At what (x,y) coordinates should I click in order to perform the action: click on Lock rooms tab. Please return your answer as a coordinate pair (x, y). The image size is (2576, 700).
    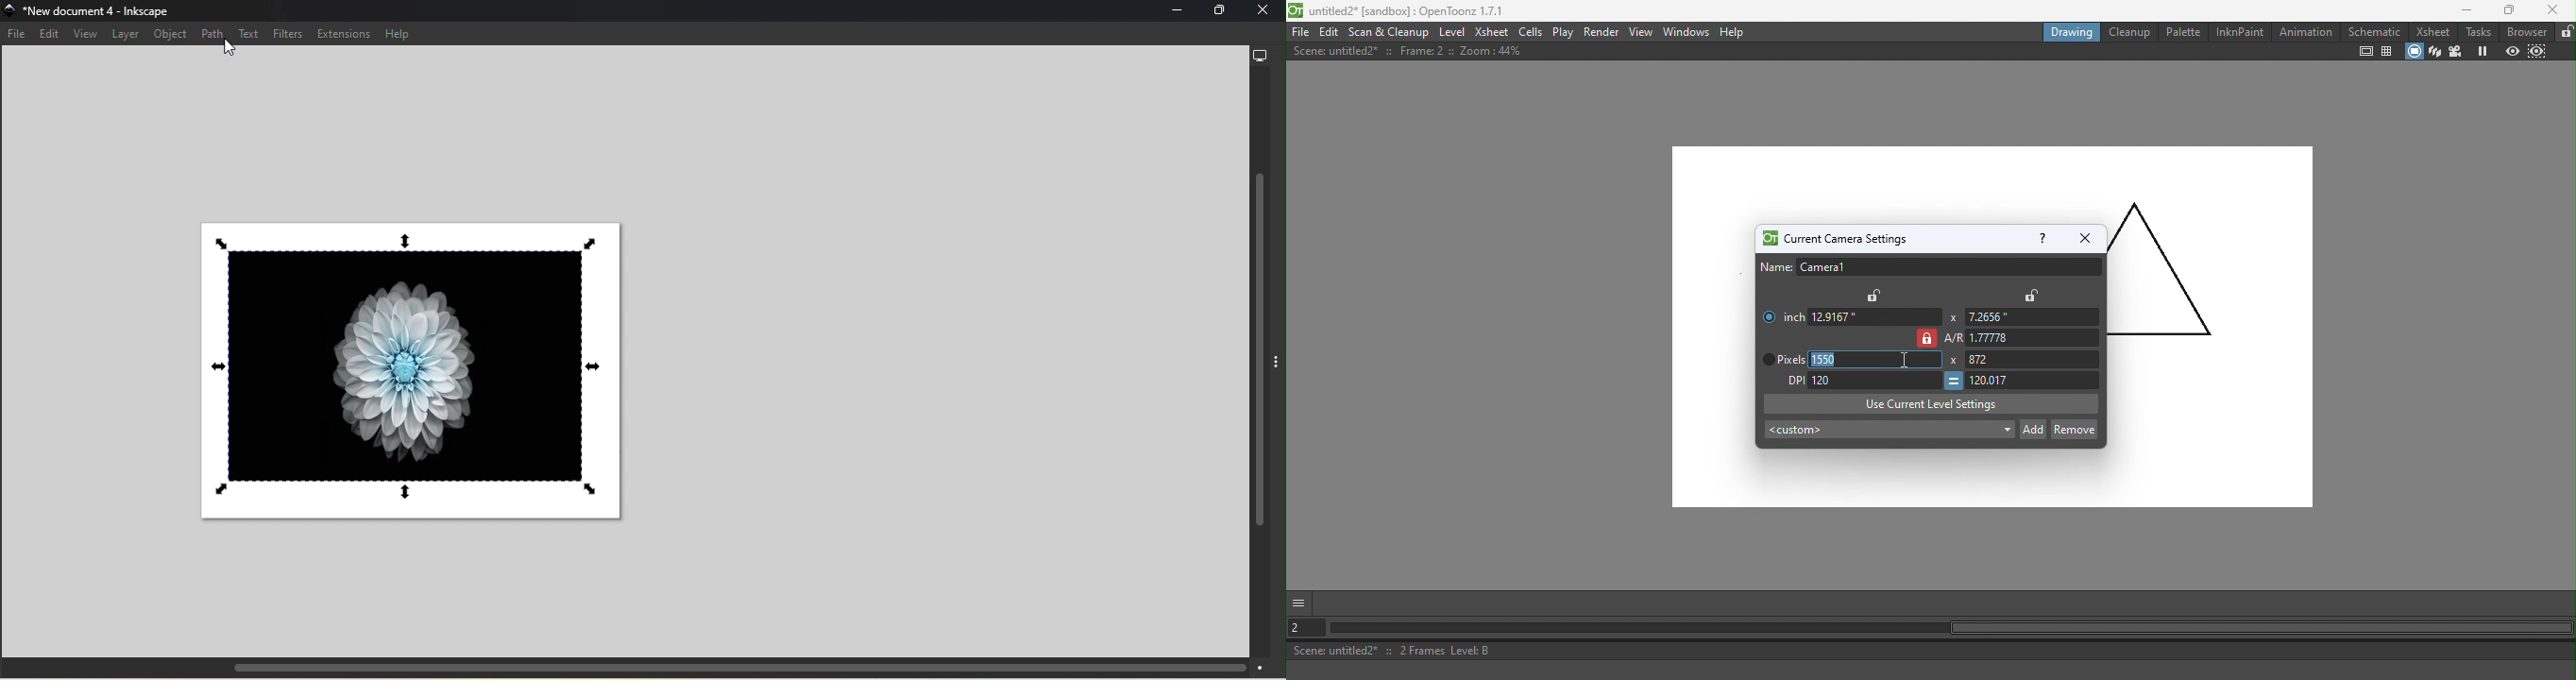
    Looking at the image, I should click on (2565, 32).